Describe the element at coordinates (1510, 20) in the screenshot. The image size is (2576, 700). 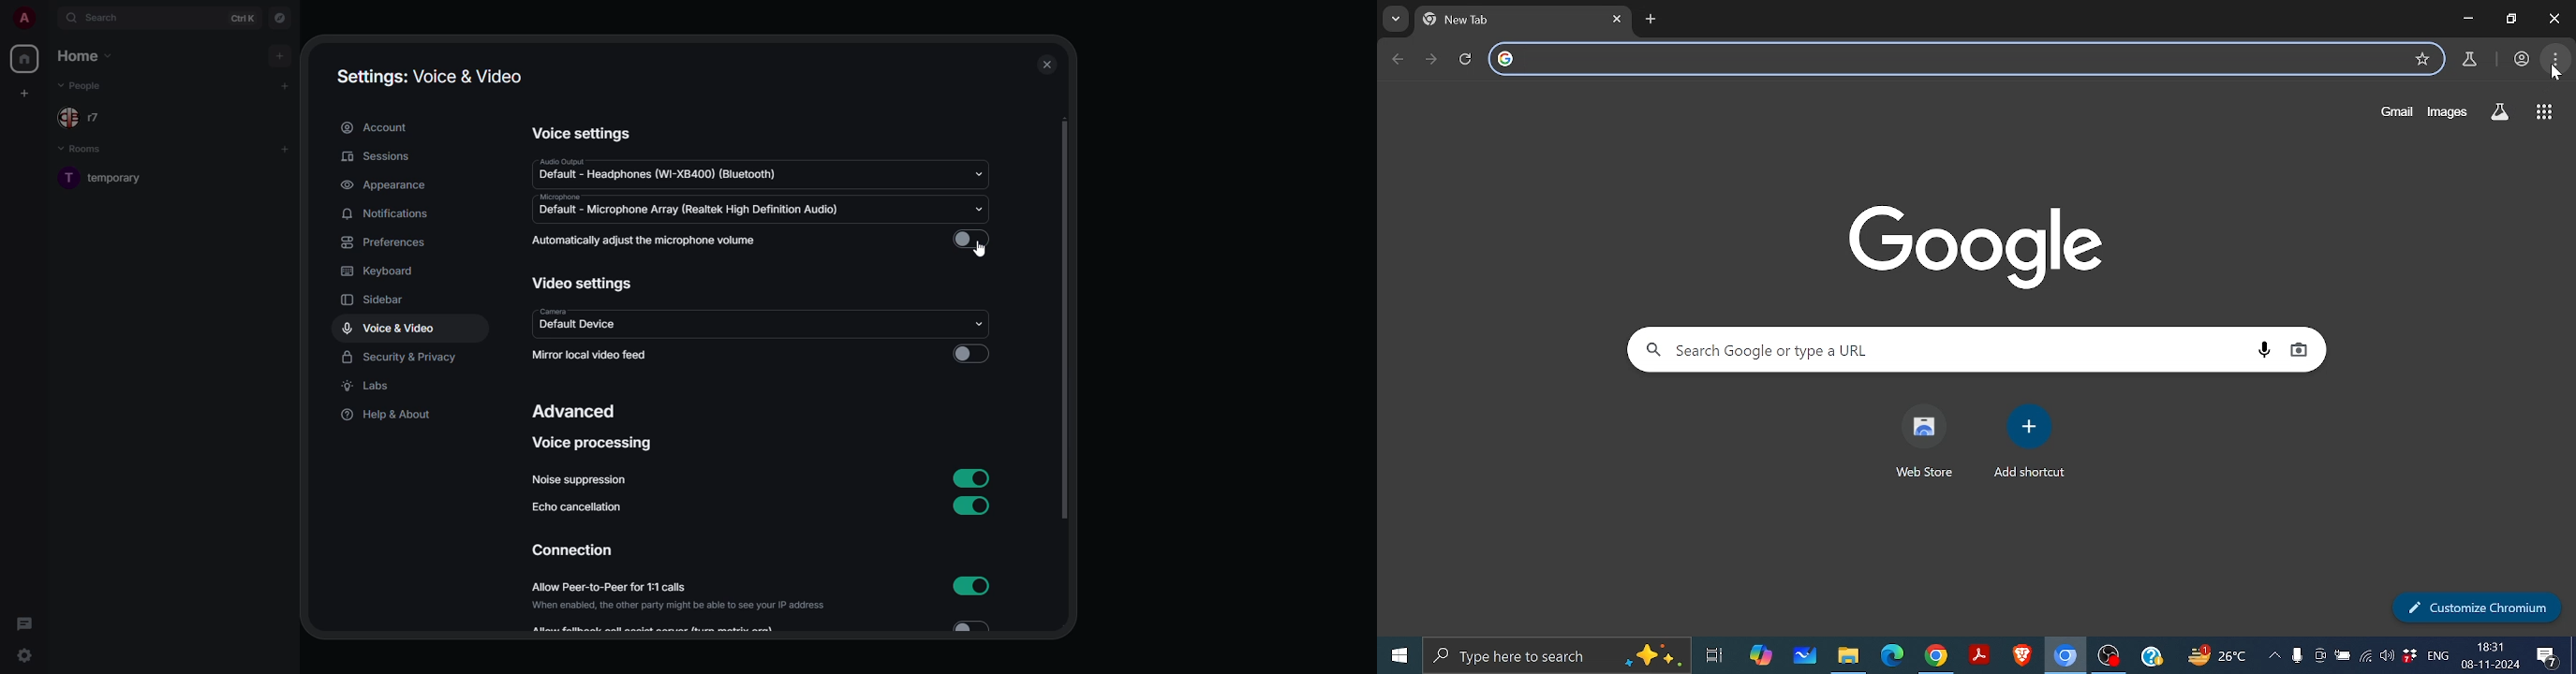
I see `Current tab` at that location.